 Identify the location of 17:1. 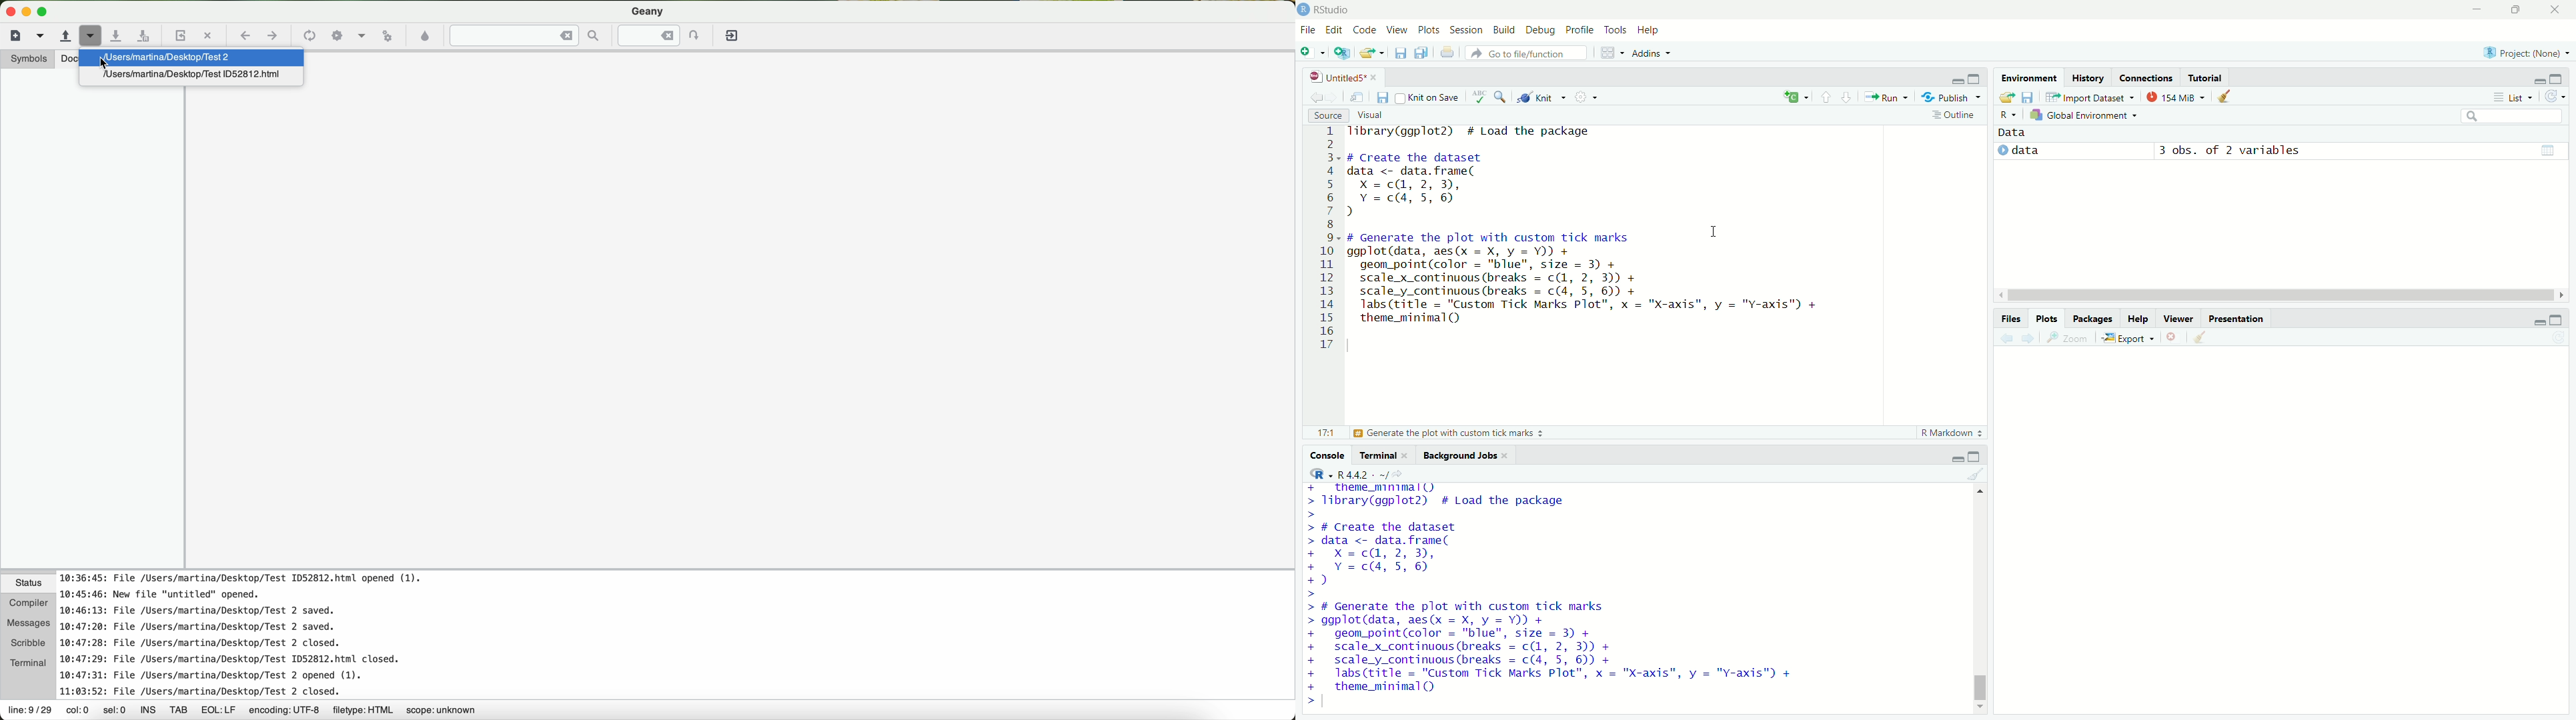
(1319, 433).